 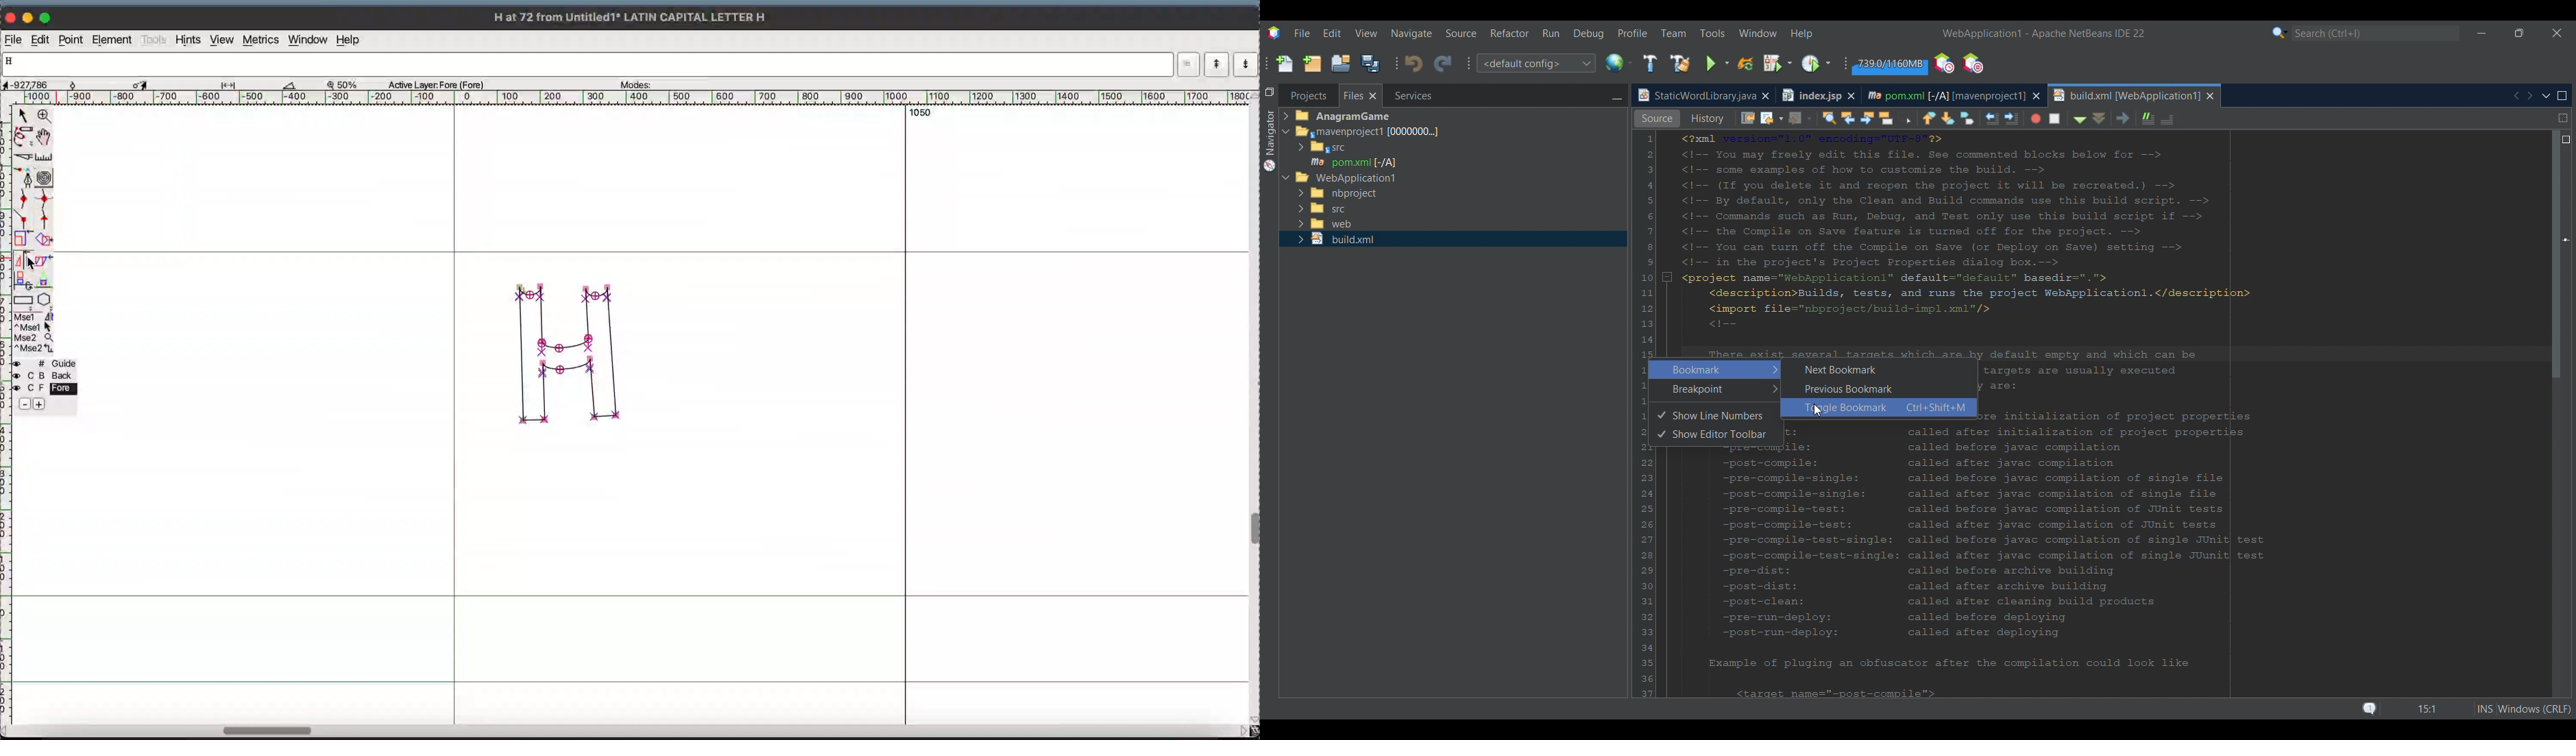 I want to click on Run menu, so click(x=1551, y=33).